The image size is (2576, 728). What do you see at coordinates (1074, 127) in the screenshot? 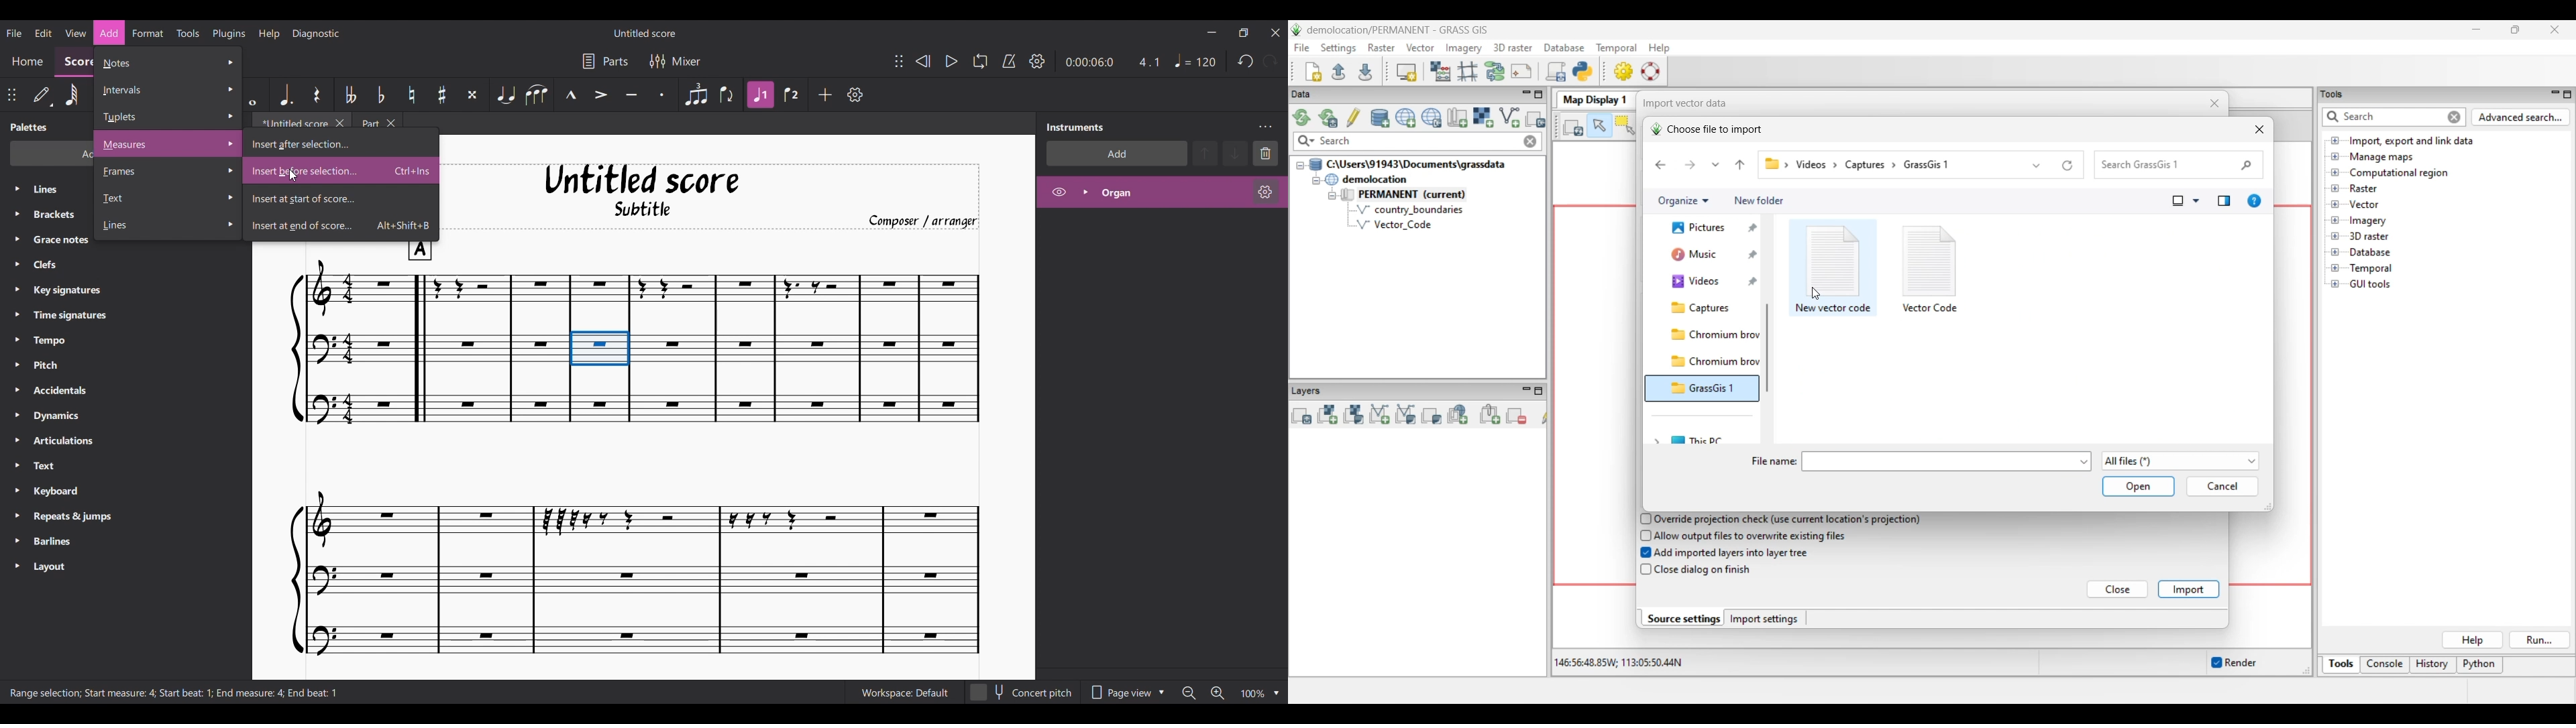
I see `Panel title` at bounding box center [1074, 127].